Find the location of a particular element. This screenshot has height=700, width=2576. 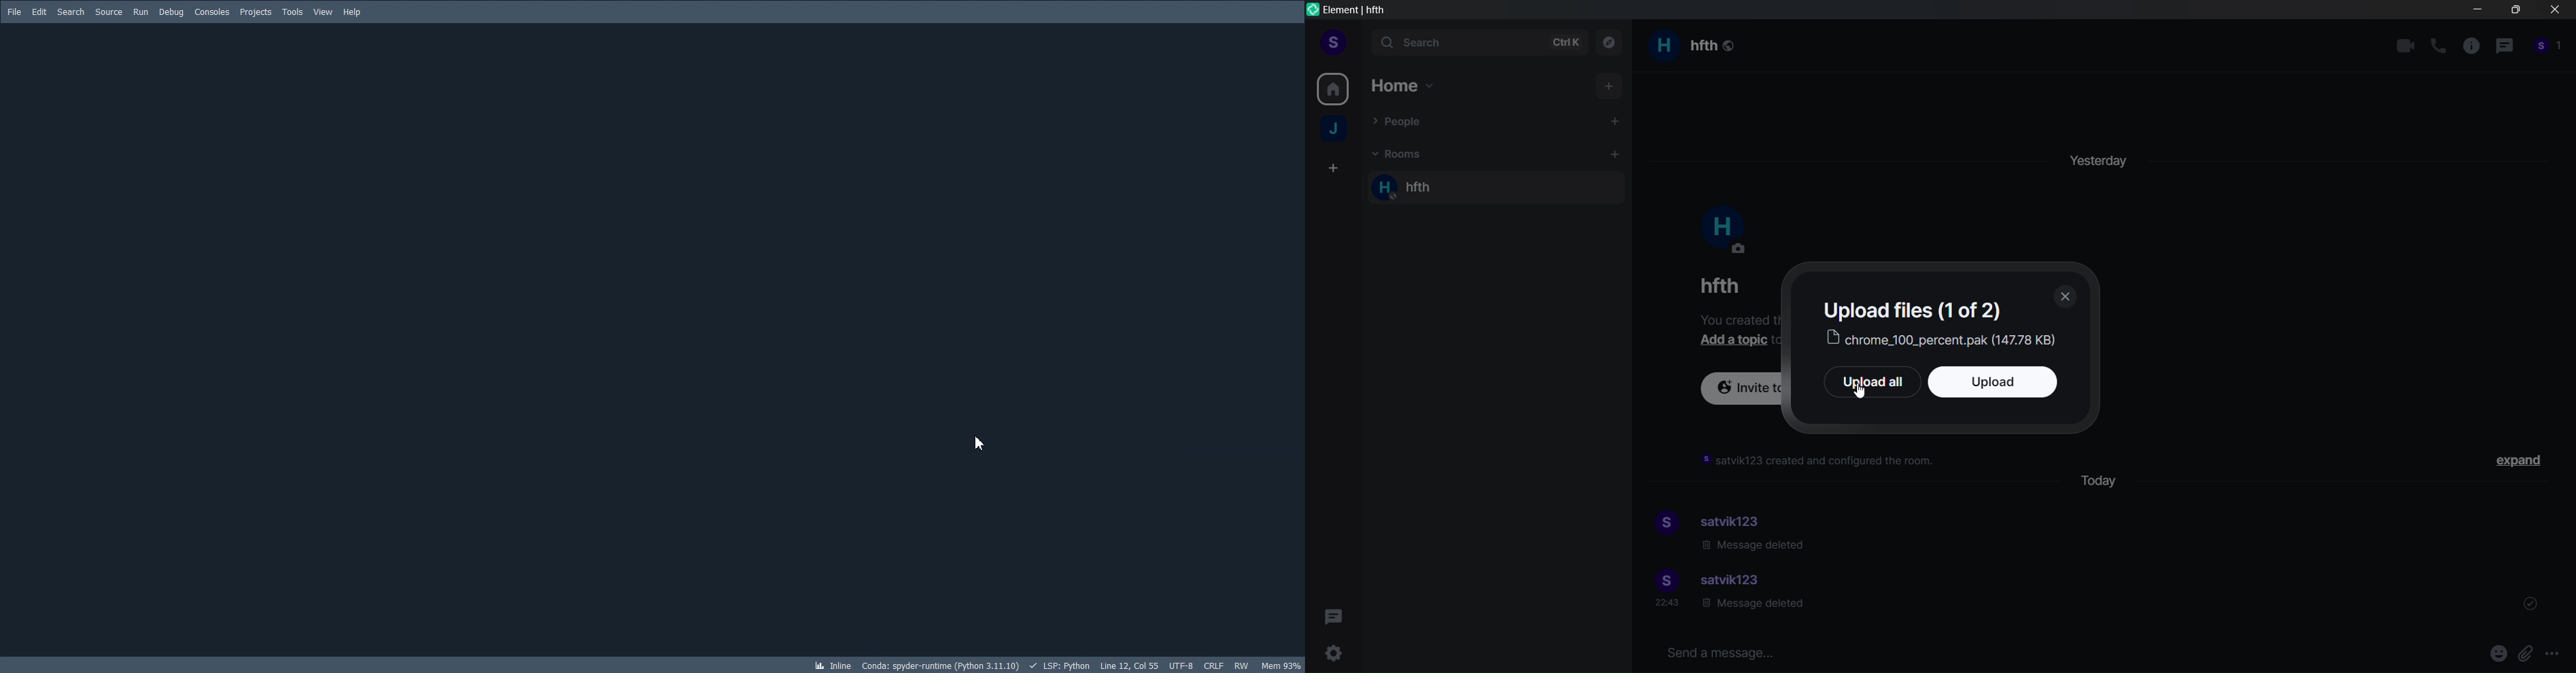

yesterday is located at coordinates (2100, 156).